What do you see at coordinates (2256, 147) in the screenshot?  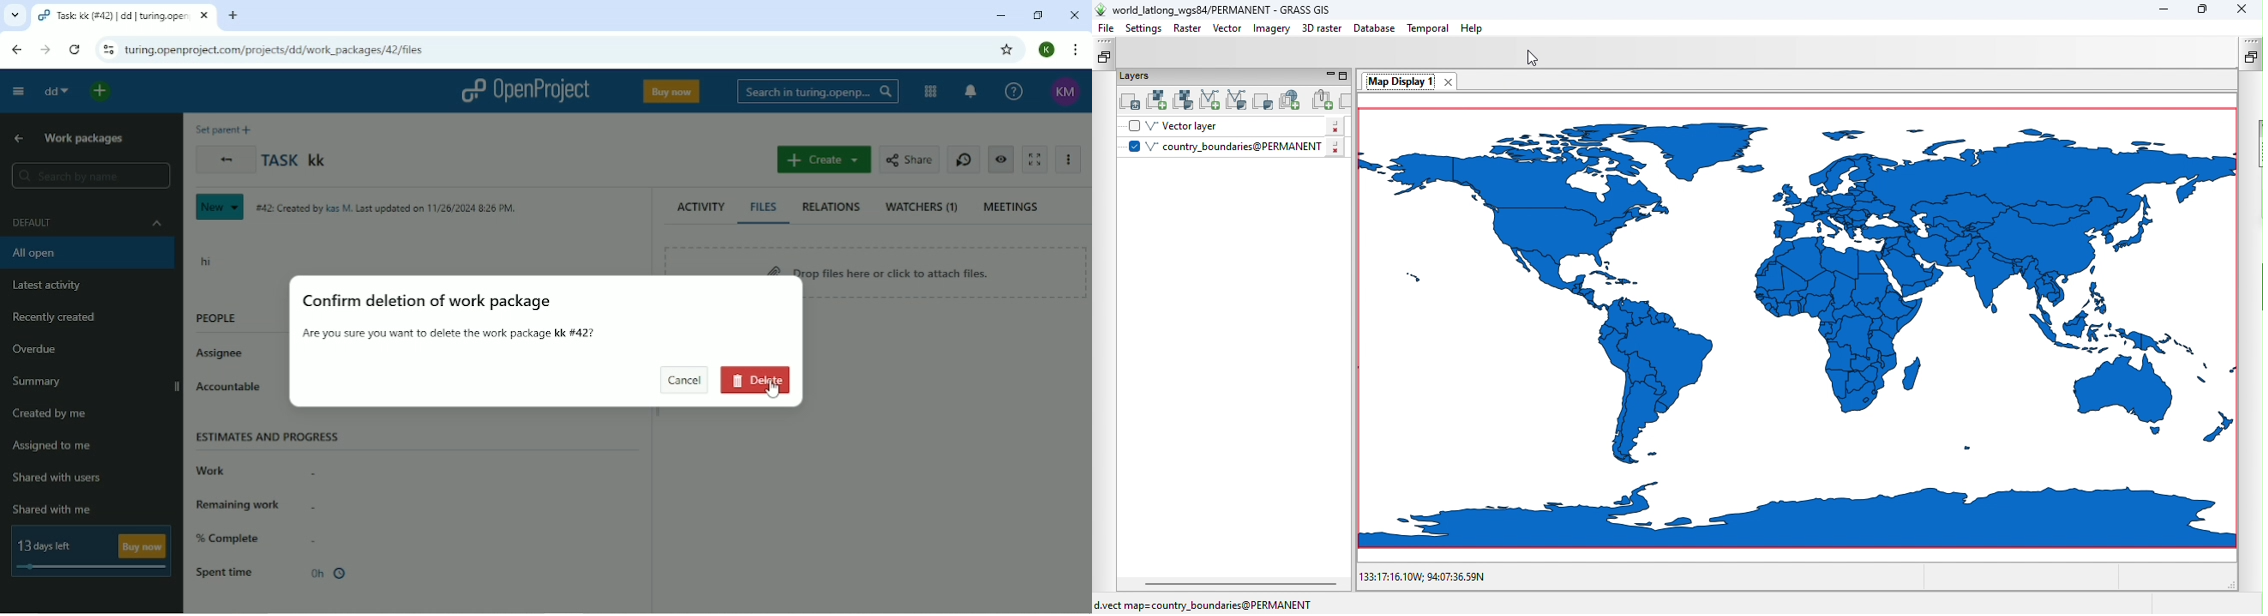 I see `Sidebar` at bounding box center [2256, 147].